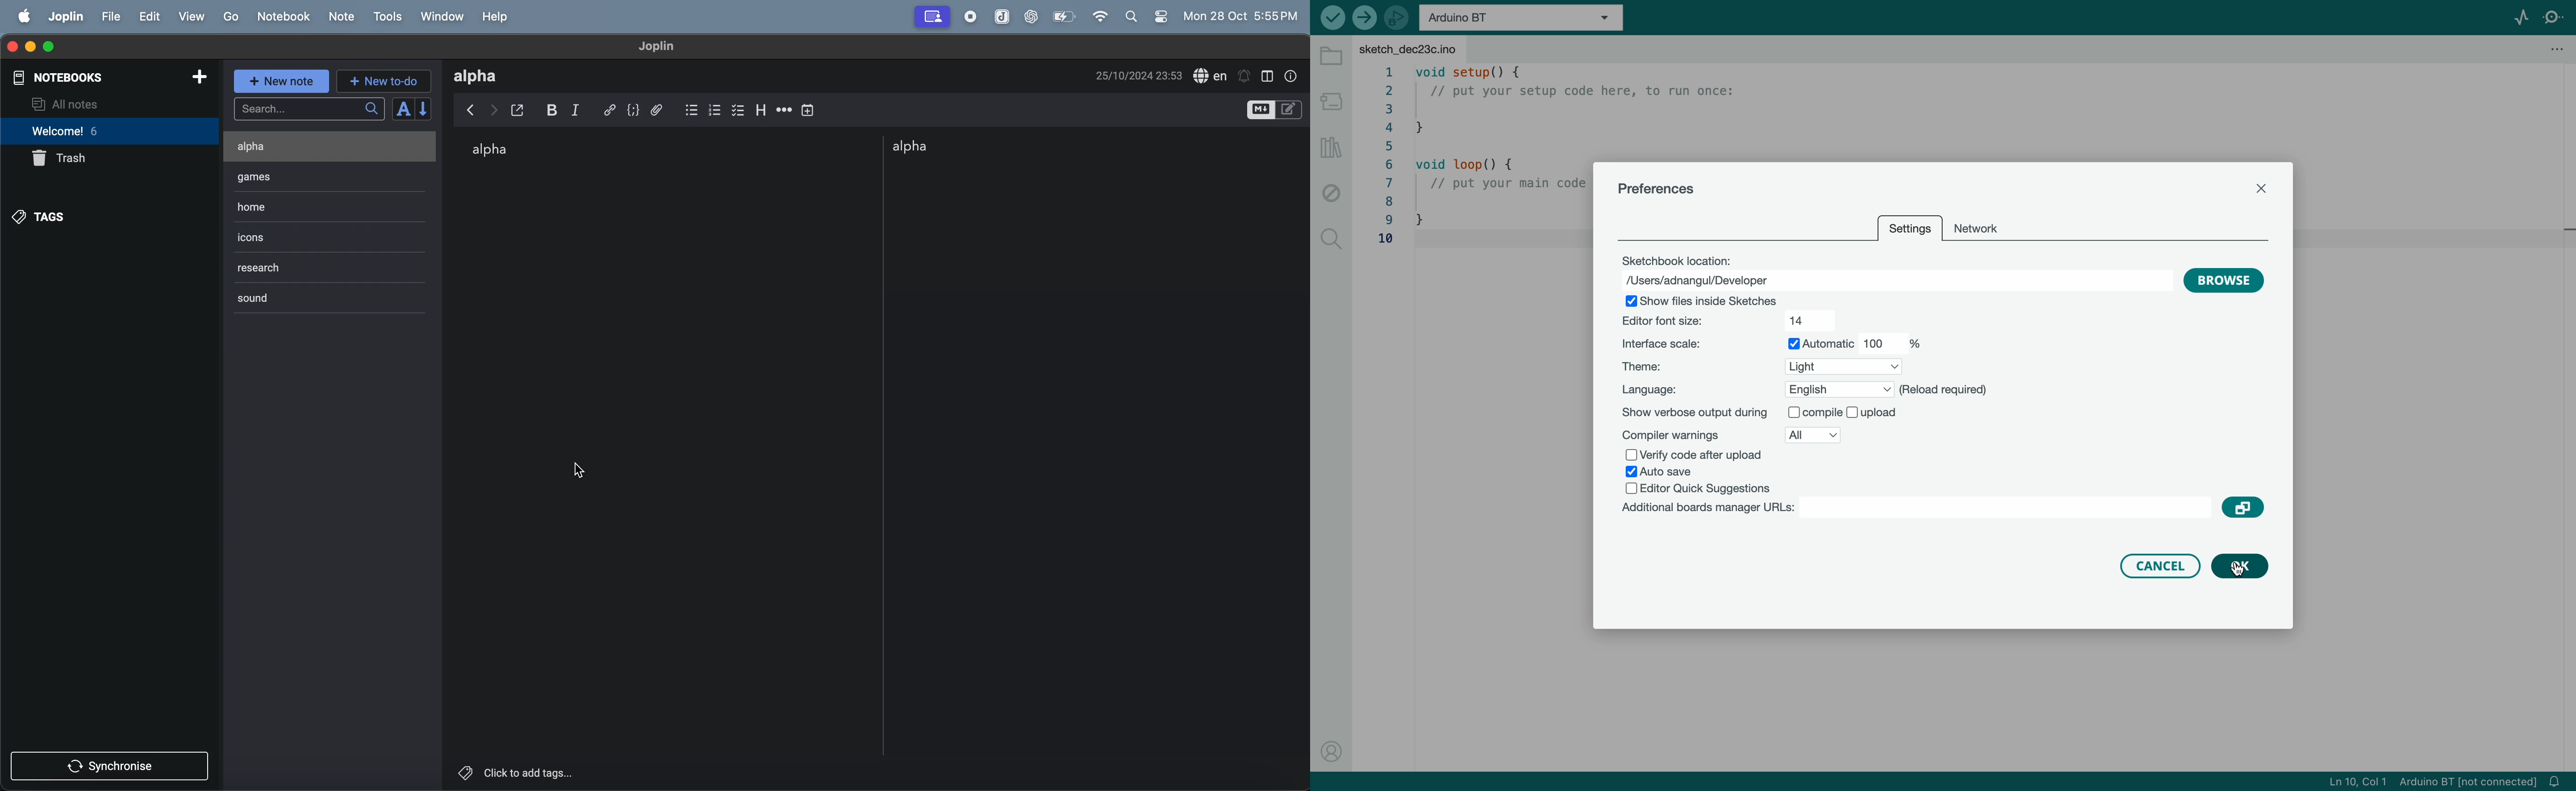 The height and width of the screenshot is (812, 2576). I want to click on header, so click(763, 107).